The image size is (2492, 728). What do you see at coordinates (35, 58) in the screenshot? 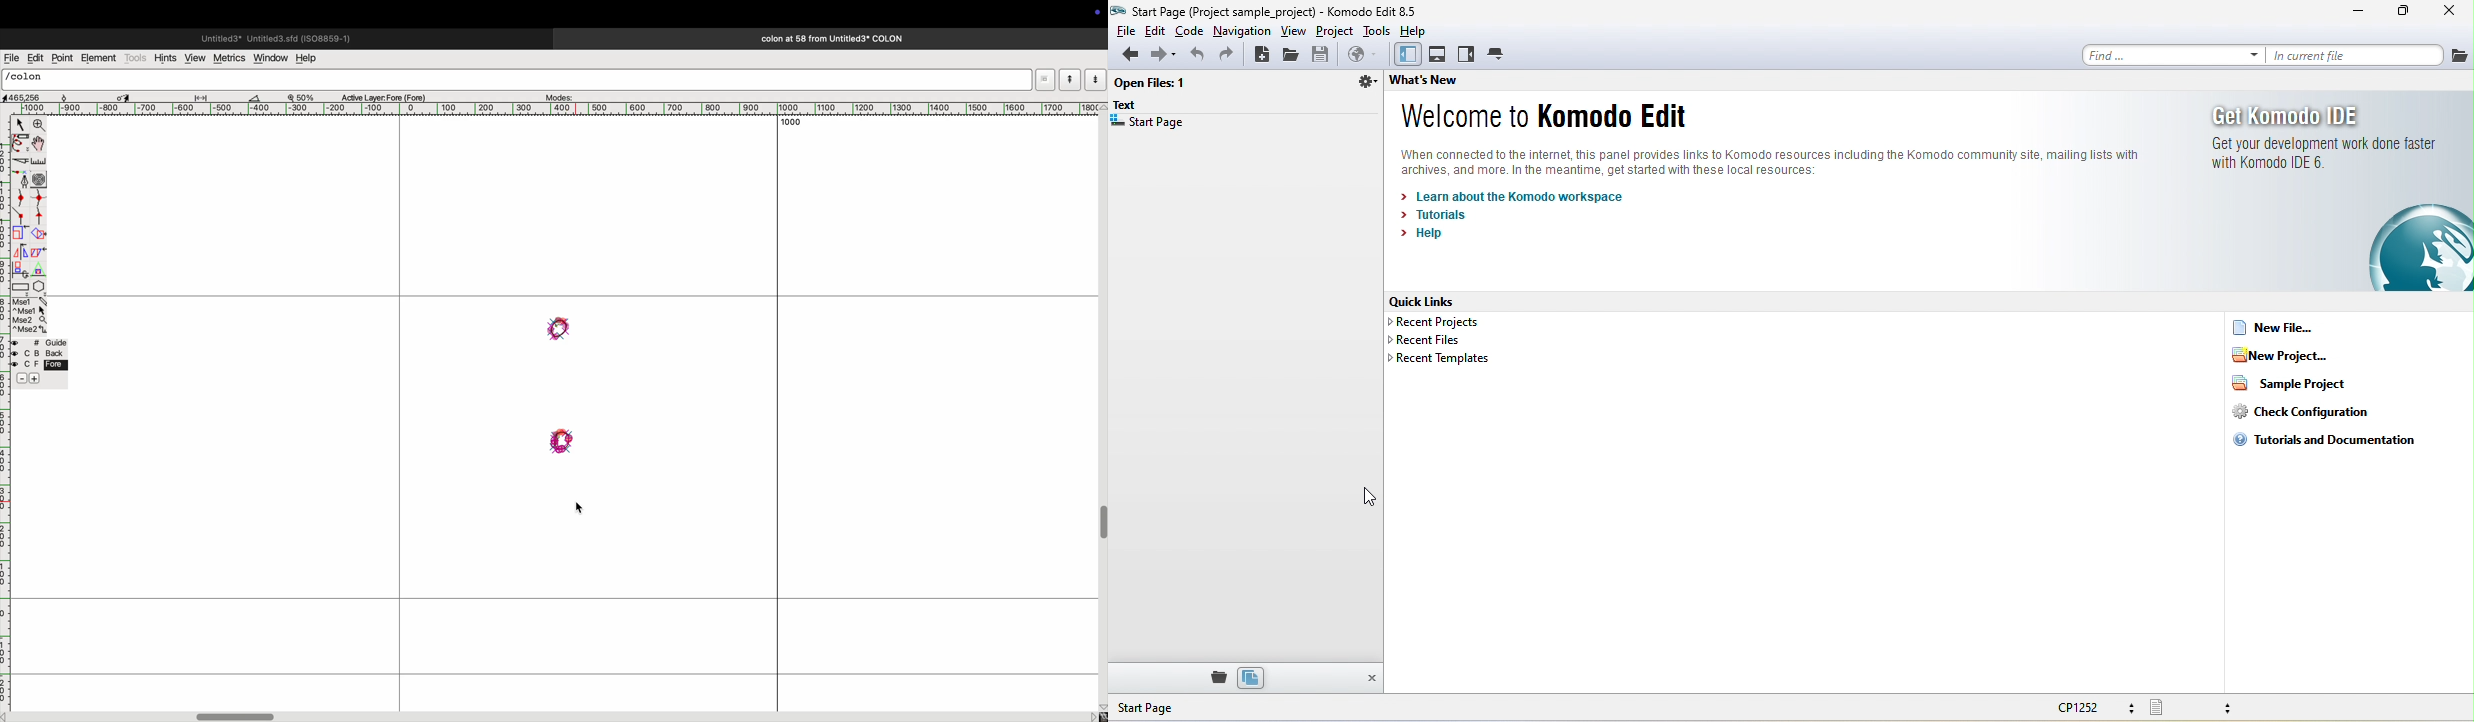
I see `edit` at bounding box center [35, 58].